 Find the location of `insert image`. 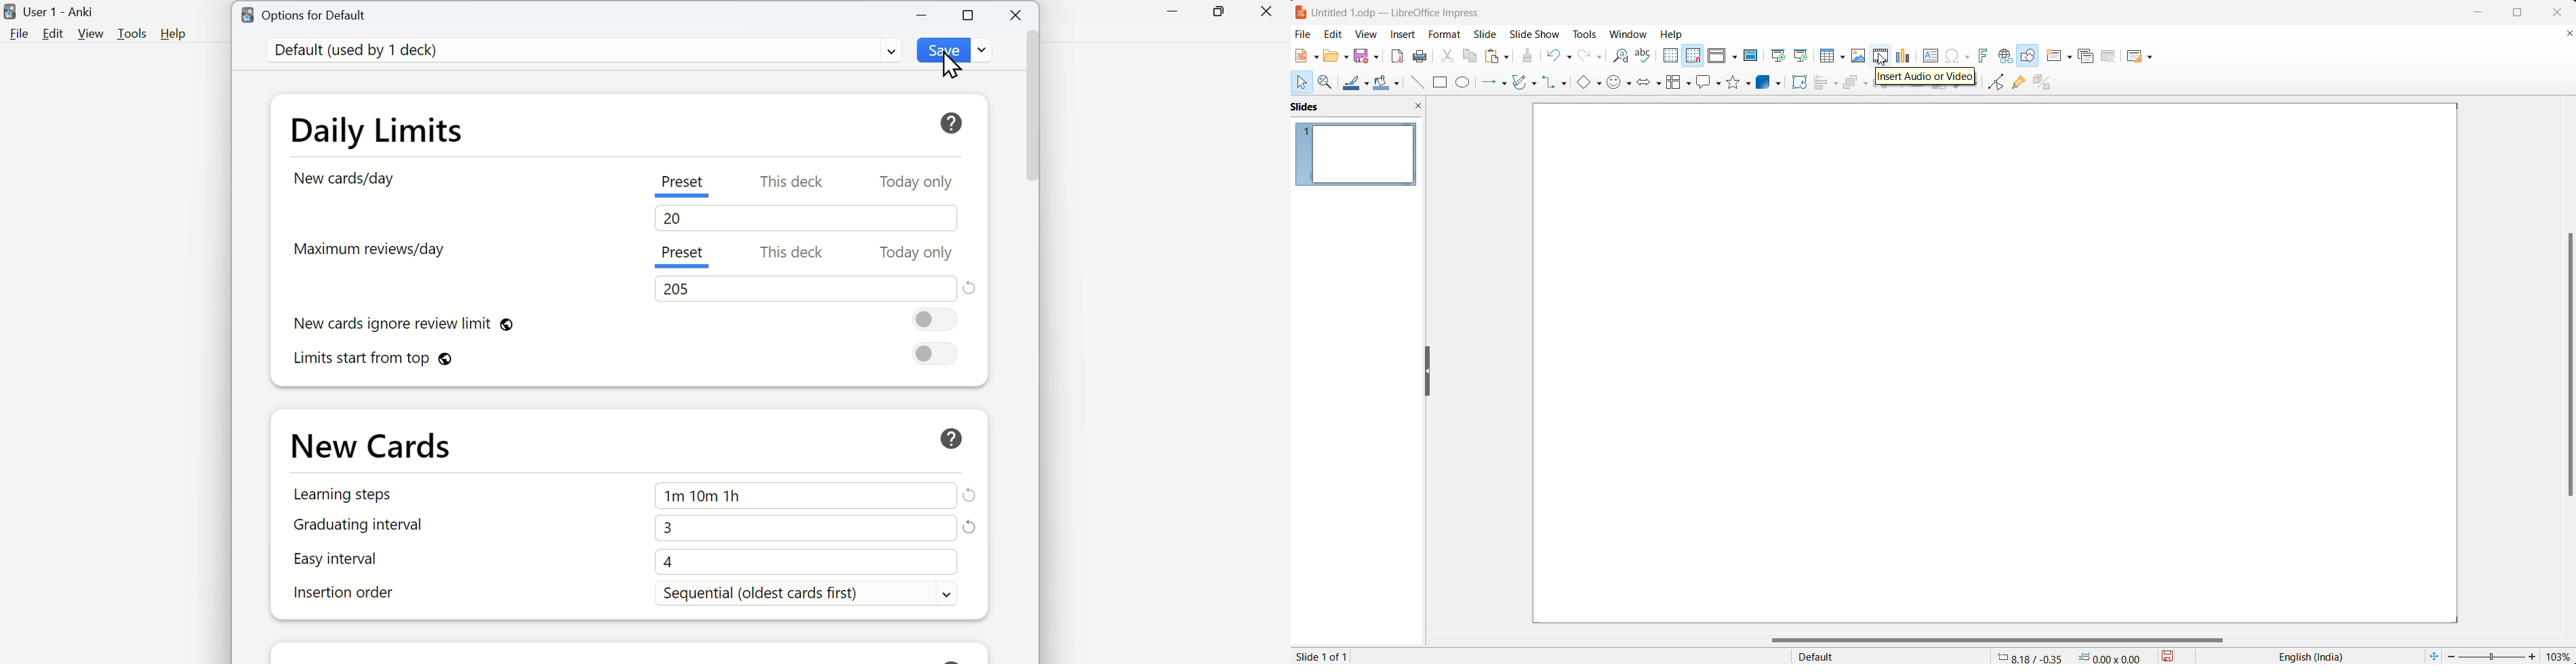

insert image is located at coordinates (1860, 56).